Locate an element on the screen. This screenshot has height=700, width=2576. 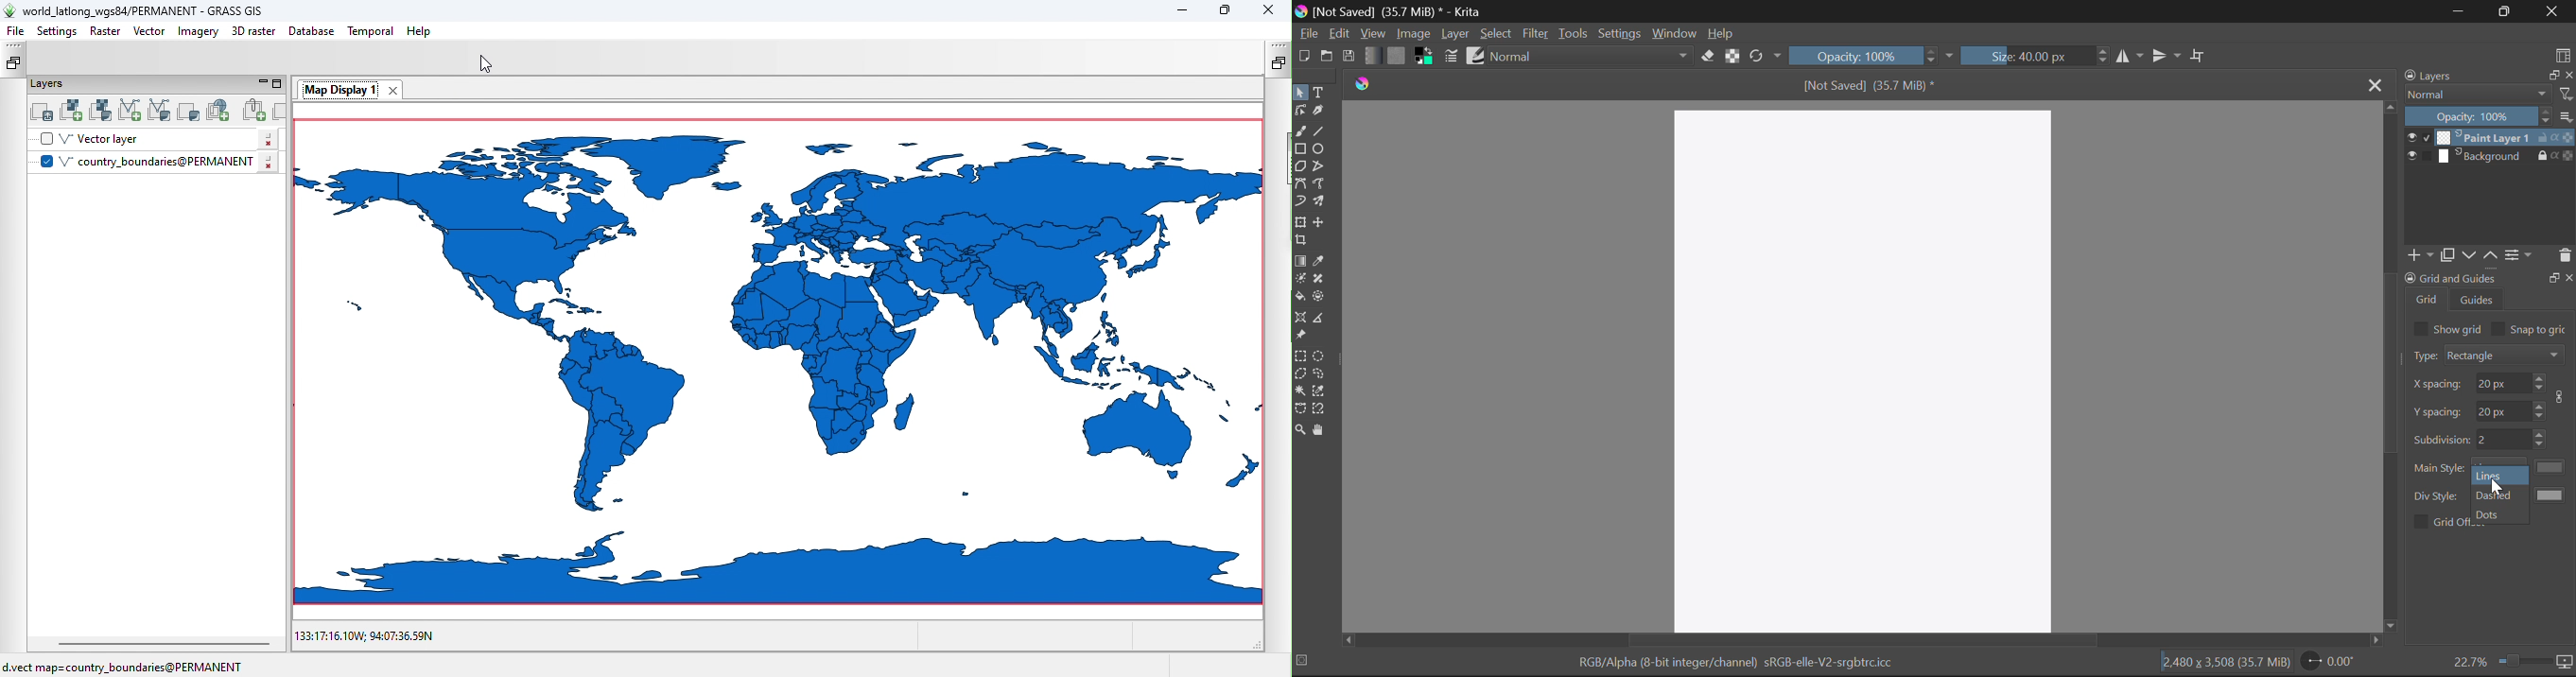
show/hide is located at coordinates (2418, 137).